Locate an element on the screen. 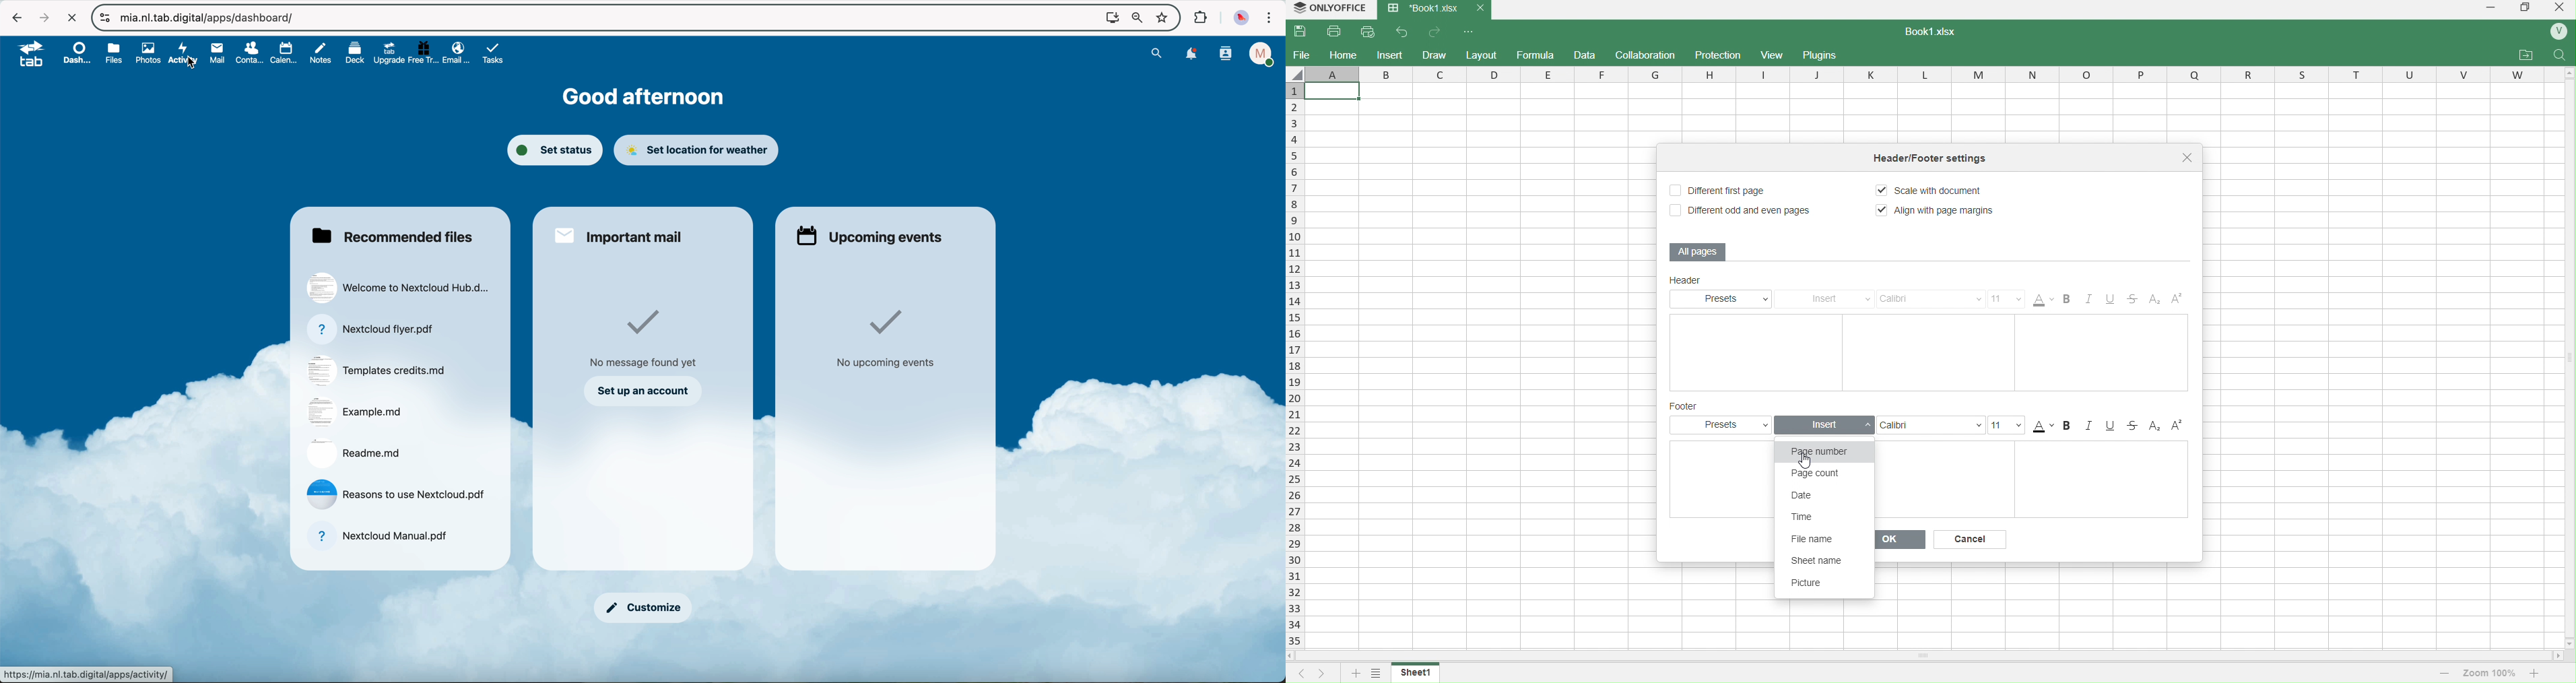  options is located at coordinates (1375, 674).